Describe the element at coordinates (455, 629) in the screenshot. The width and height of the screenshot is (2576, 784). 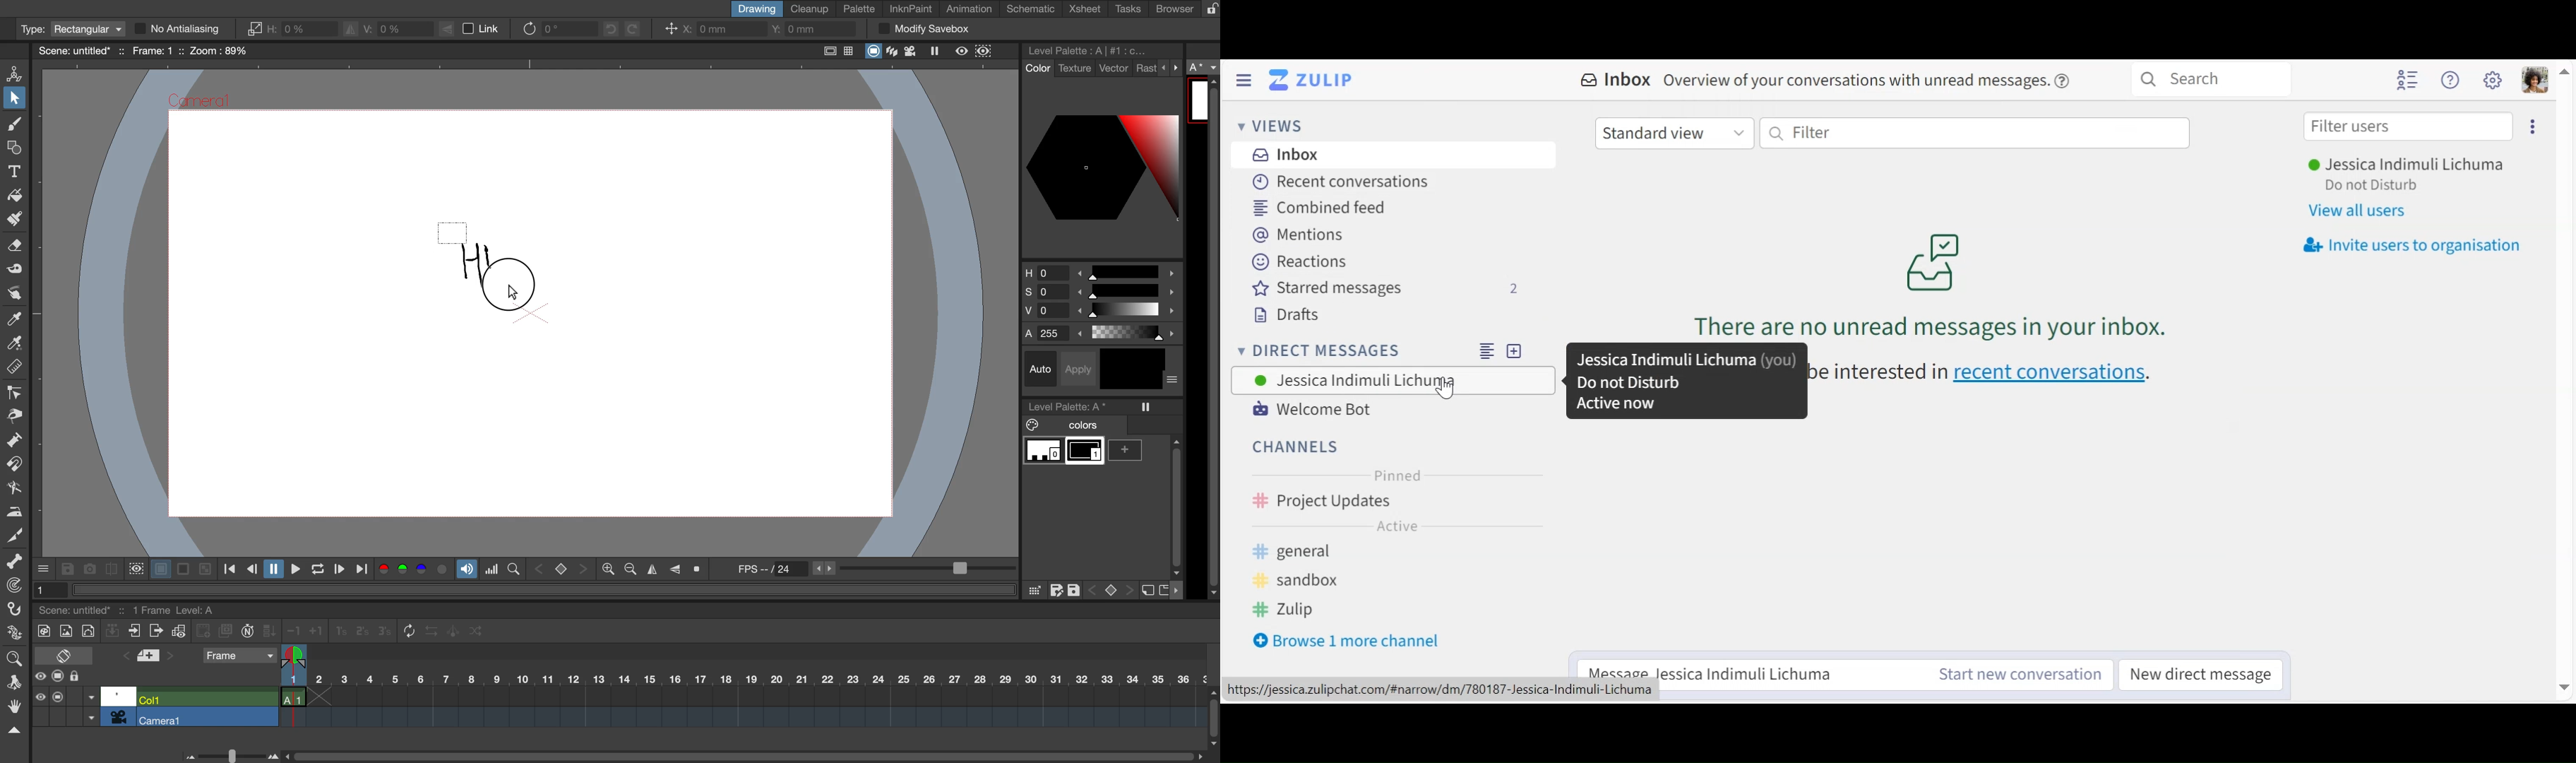
I see `swing` at that location.